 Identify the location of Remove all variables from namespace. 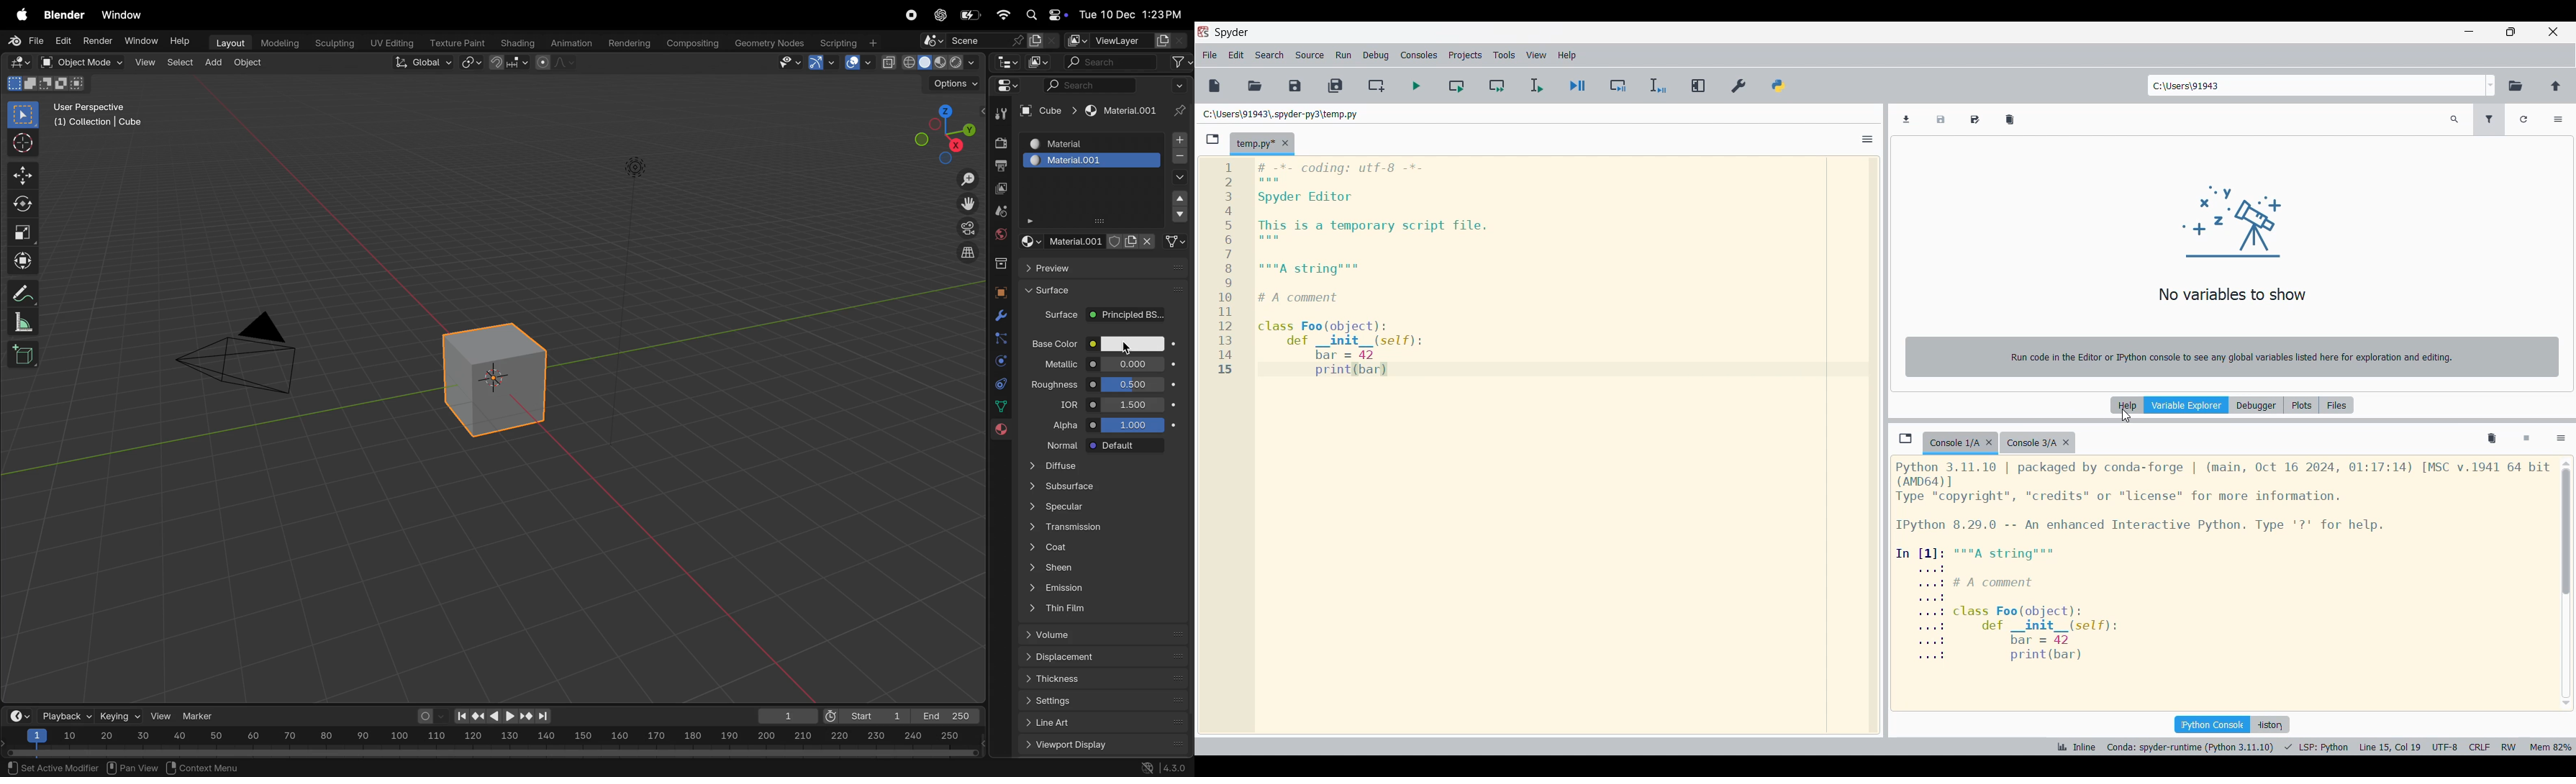
(2492, 439).